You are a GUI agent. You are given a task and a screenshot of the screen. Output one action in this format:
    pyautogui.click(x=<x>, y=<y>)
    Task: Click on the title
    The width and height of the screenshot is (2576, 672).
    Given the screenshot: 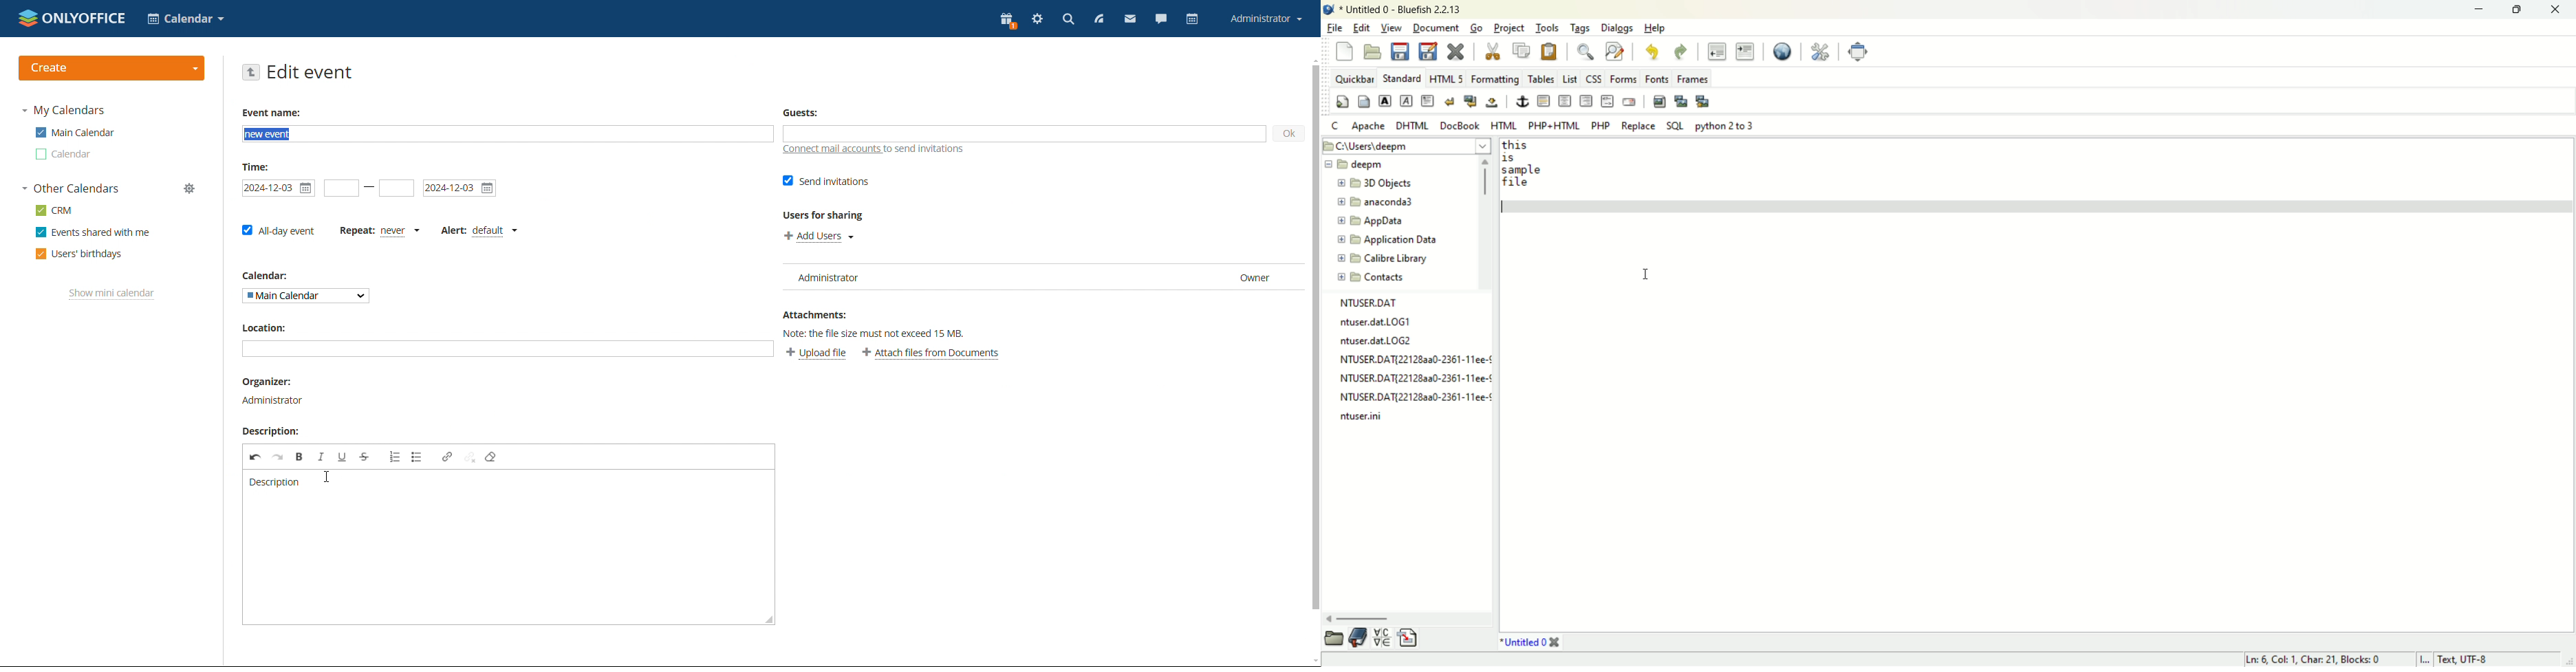 What is the action you would take?
    pyautogui.click(x=1401, y=9)
    